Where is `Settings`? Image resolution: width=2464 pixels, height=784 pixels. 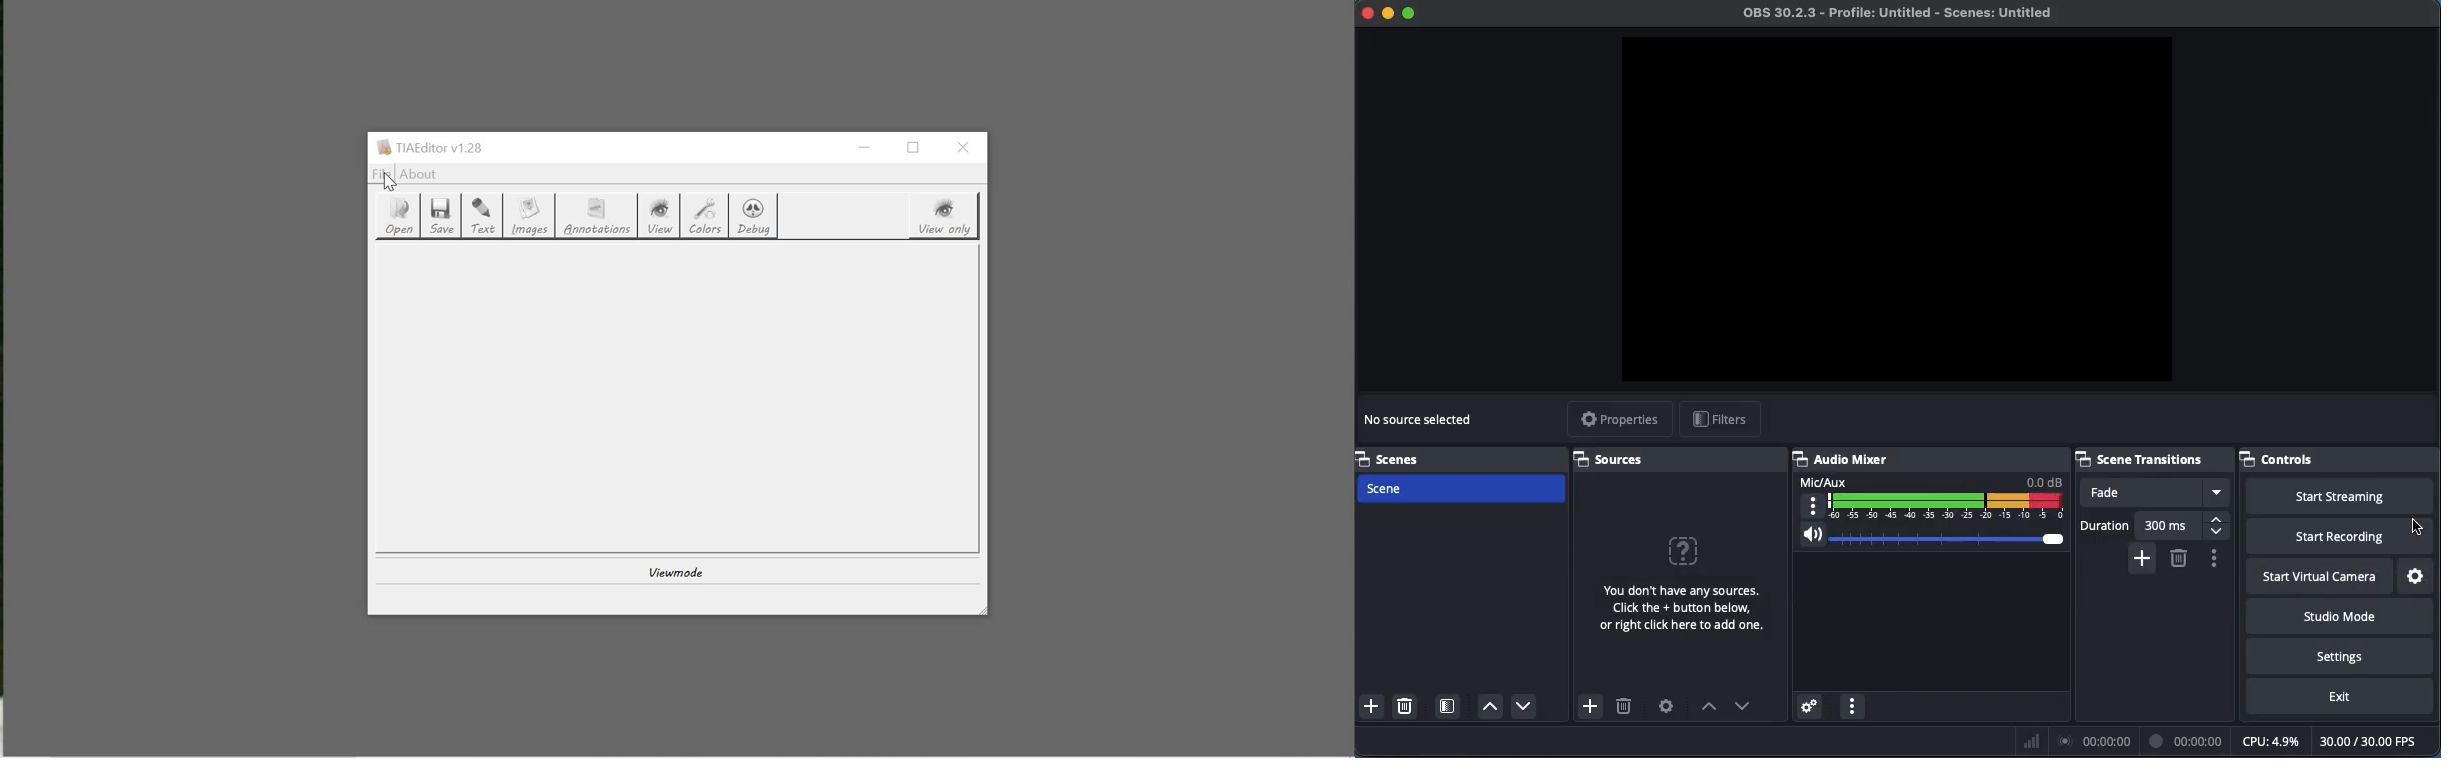 Settings is located at coordinates (2417, 577).